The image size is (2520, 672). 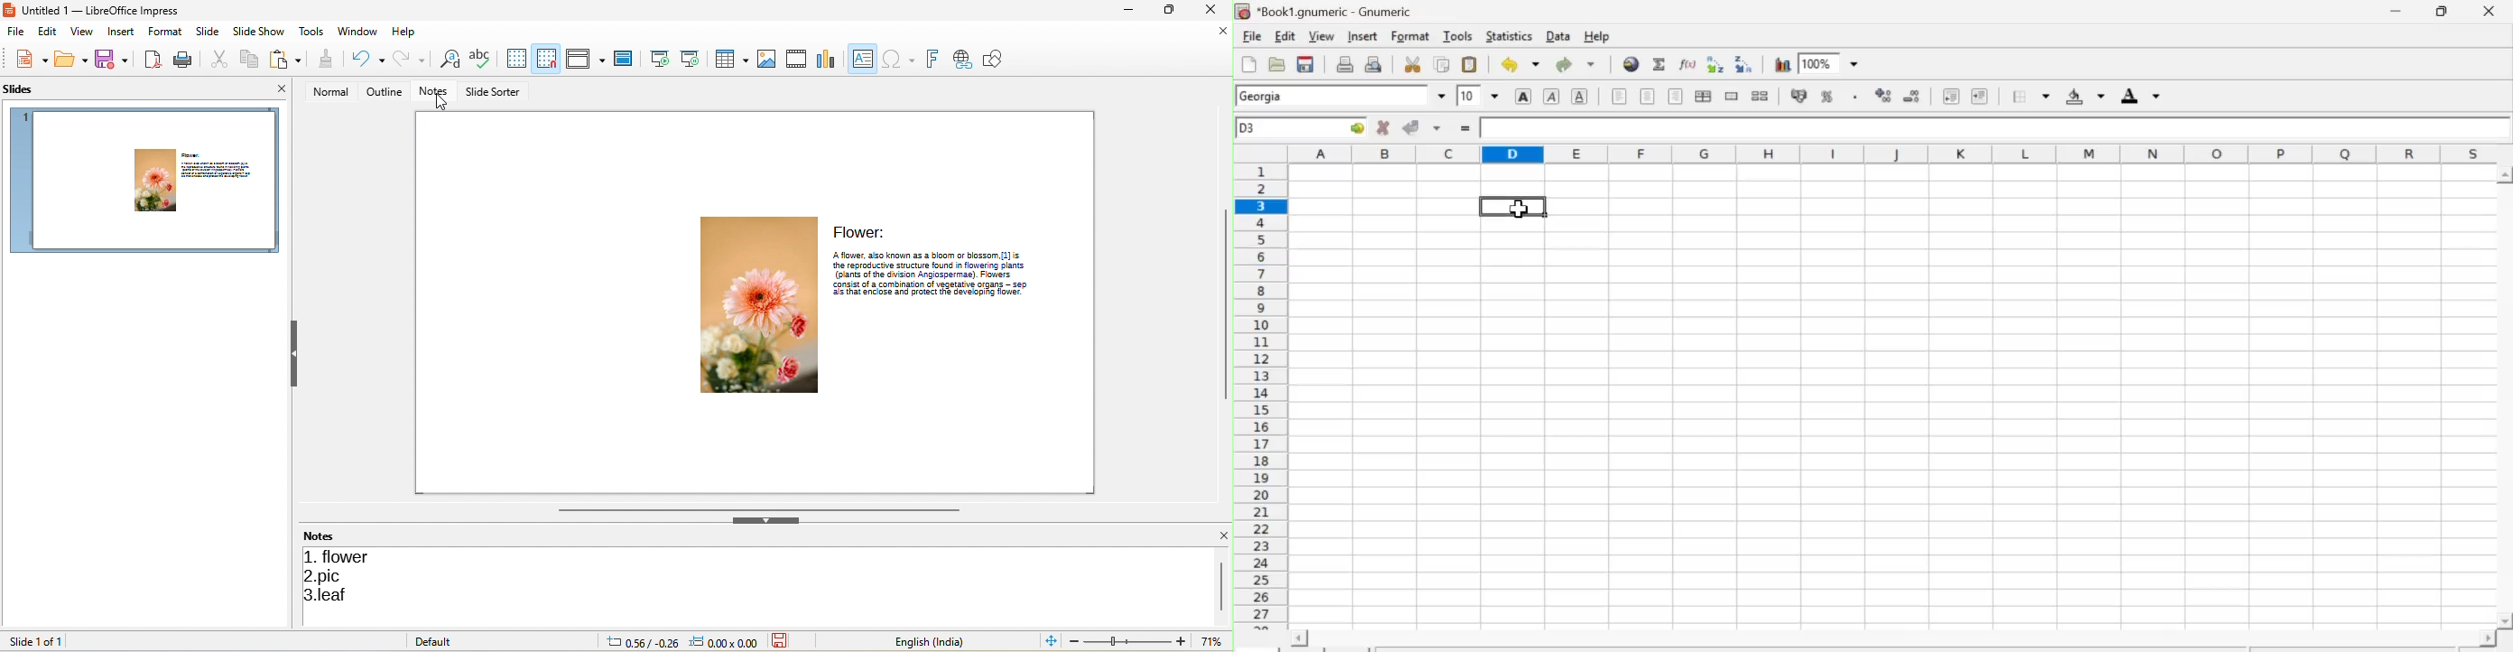 What do you see at coordinates (2505, 622) in the screenshot?
I see `scroll down` at bounding box center [2505, 622].